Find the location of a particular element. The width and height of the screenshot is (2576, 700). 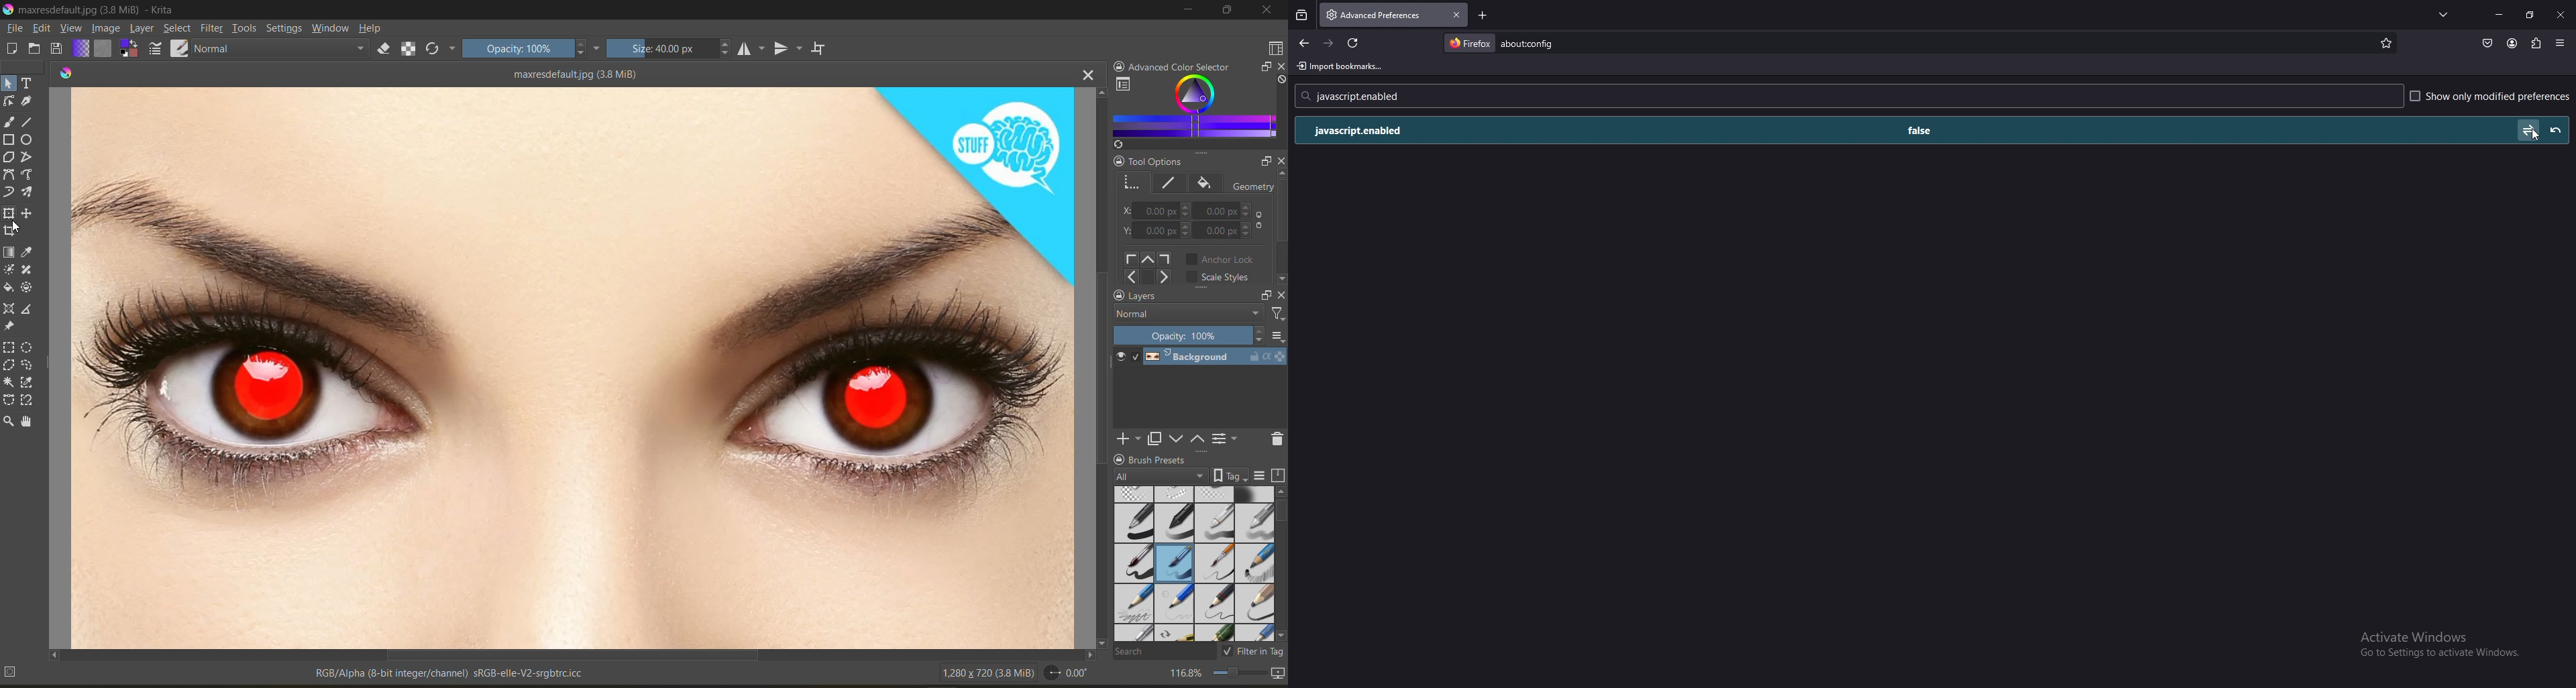

duplicate layer or mask is located at coordinates (1153, 439).